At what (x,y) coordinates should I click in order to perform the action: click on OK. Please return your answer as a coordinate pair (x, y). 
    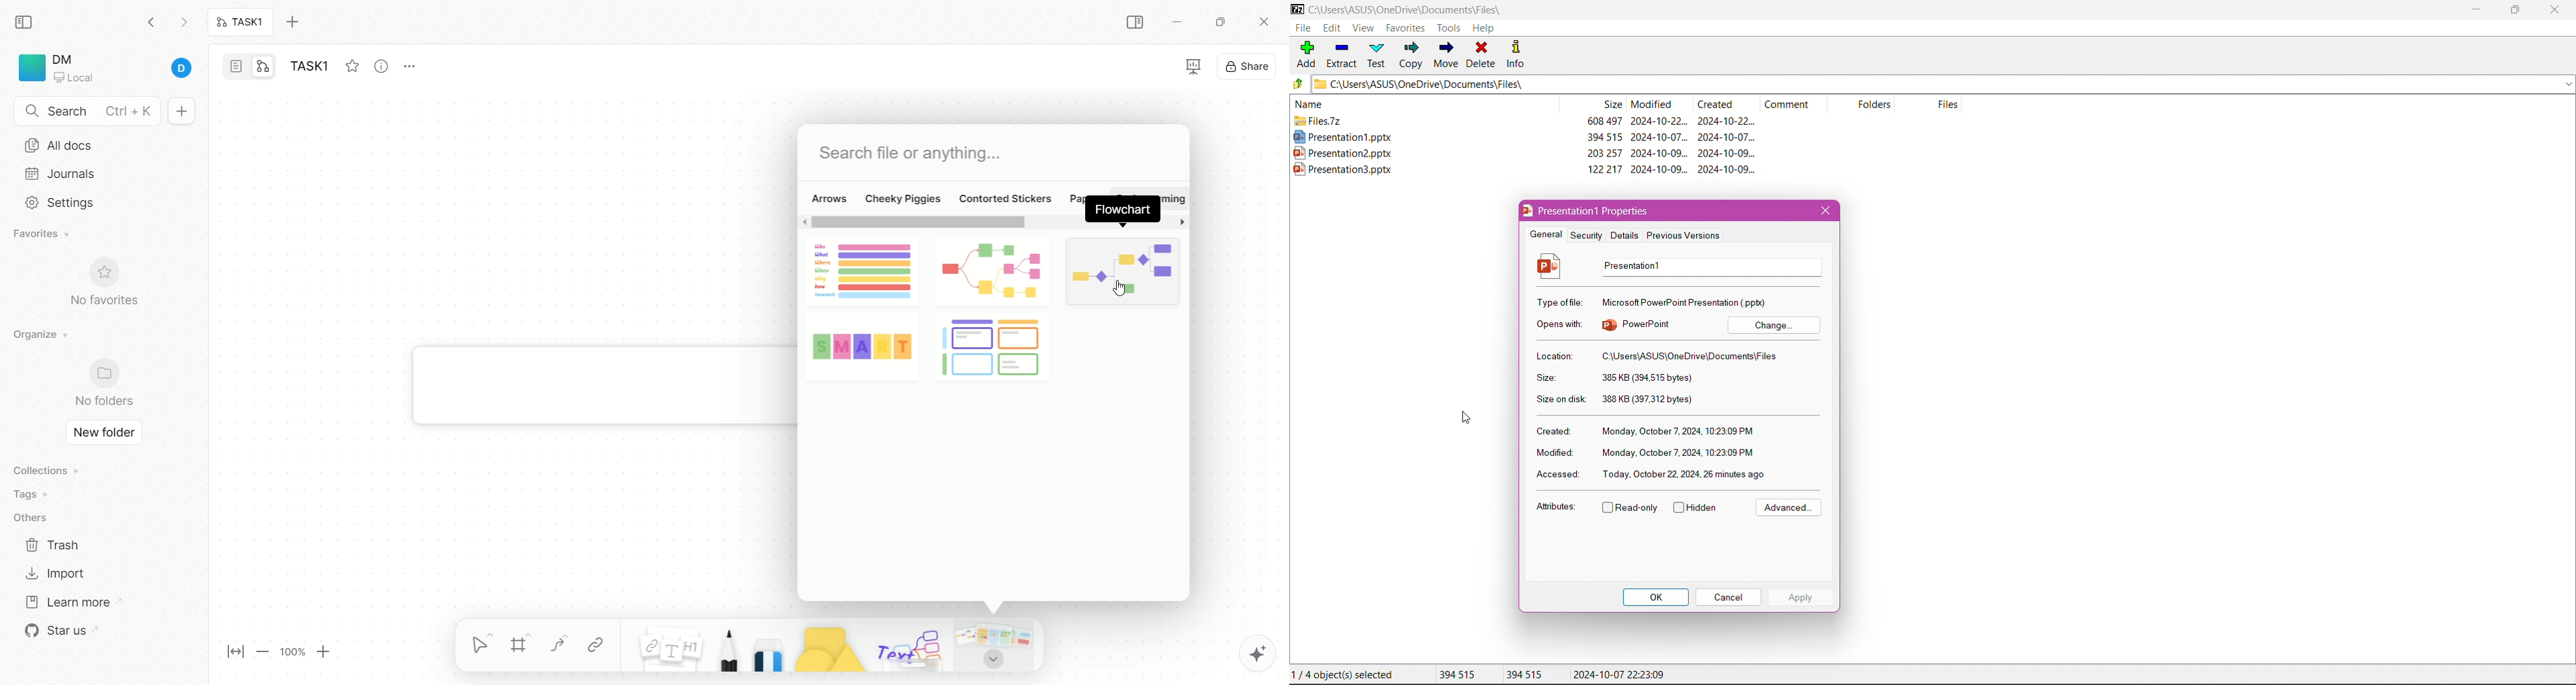
    Looking at the image, I should click on (1656, 598).